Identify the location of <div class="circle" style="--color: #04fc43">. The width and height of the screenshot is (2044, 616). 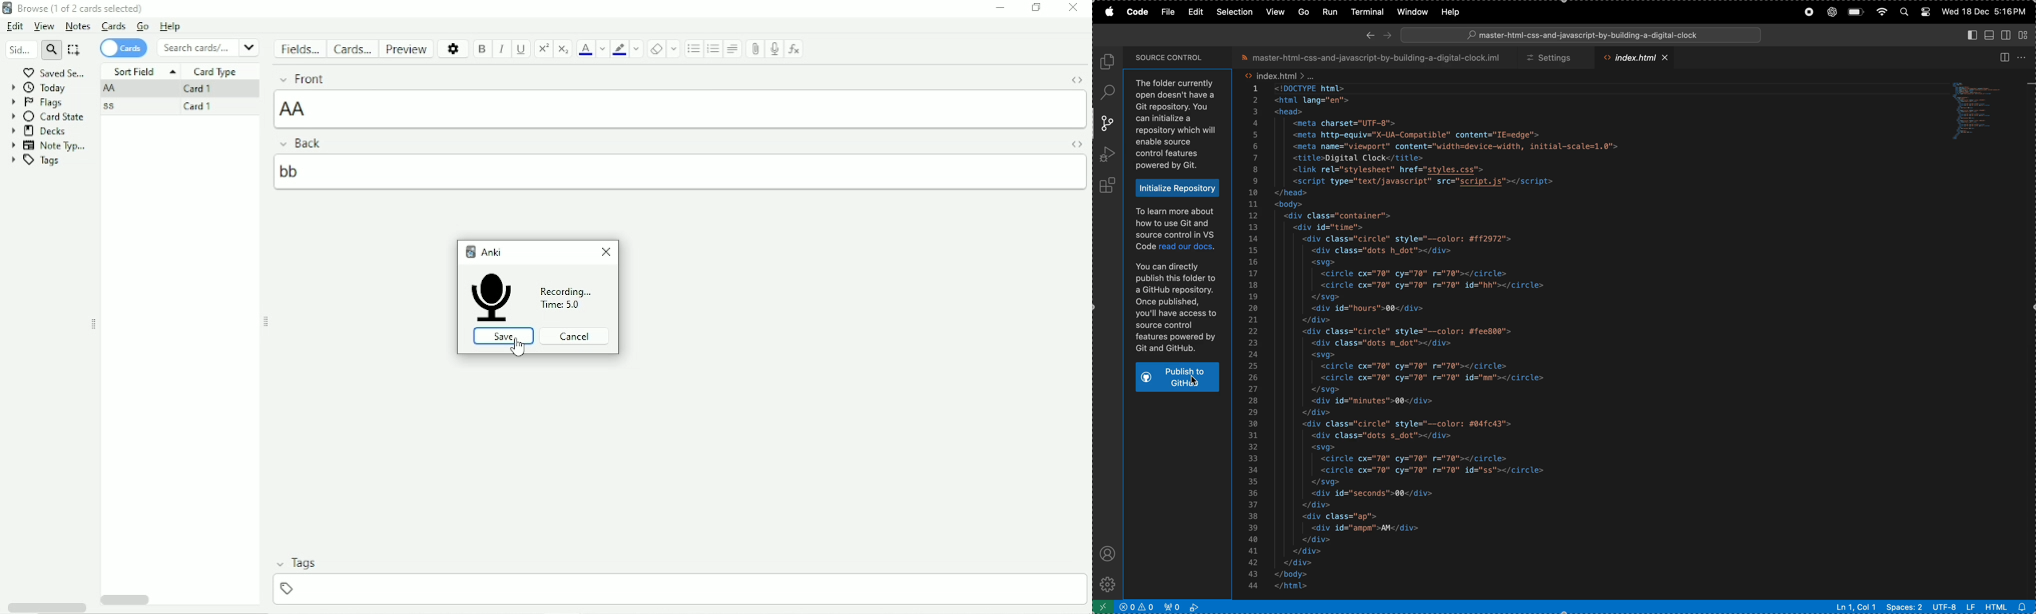
(1410, 424).